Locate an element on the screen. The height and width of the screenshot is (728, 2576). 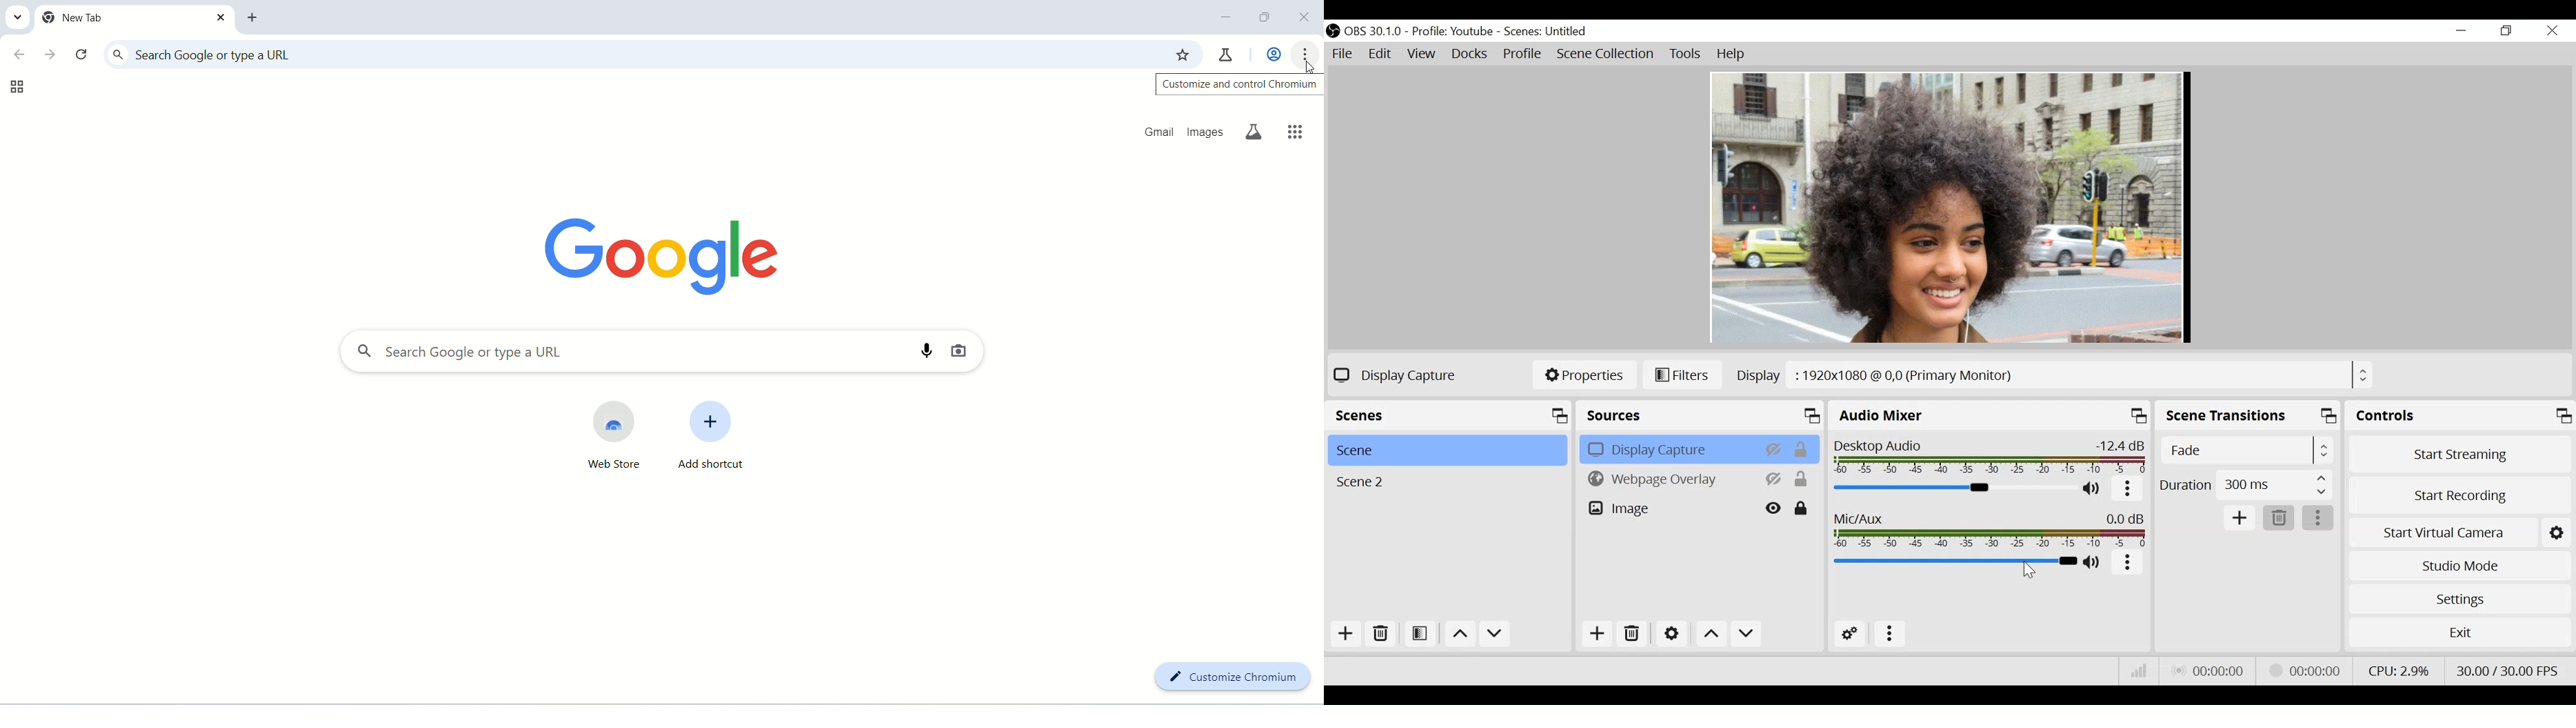
google apps is located at coordinates (1292, 127).